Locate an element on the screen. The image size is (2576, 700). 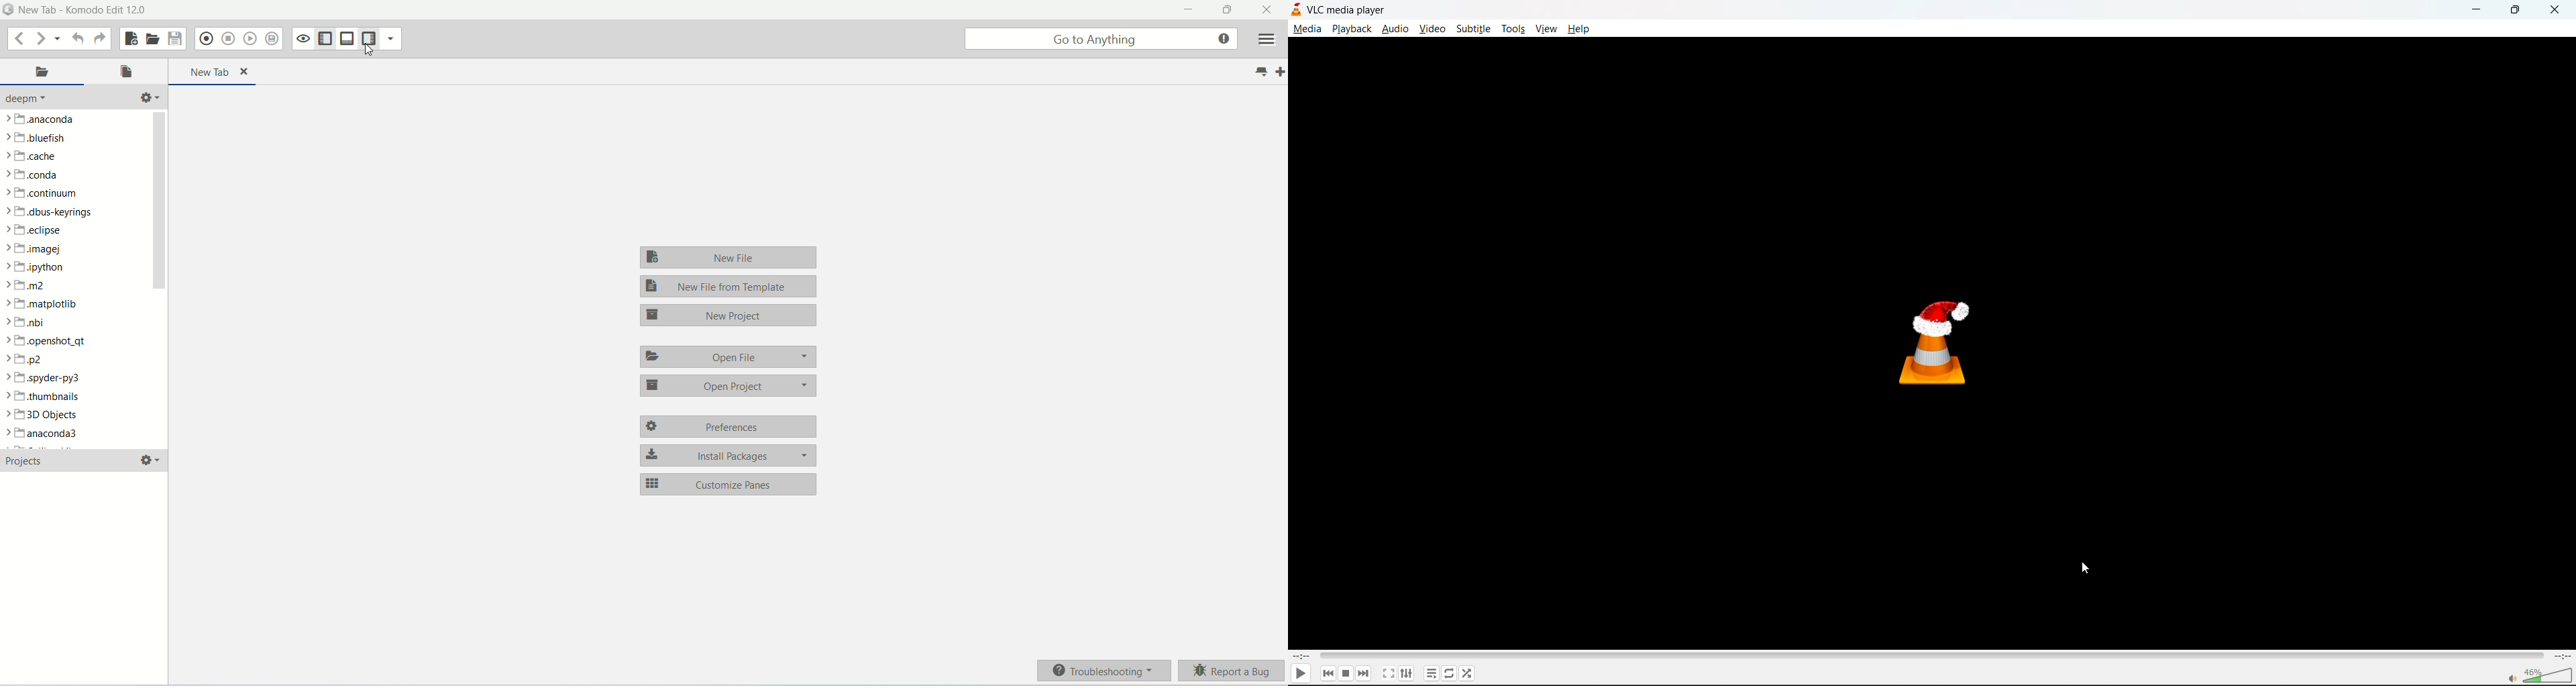
matplotlib is located at coordinates (44, 303).